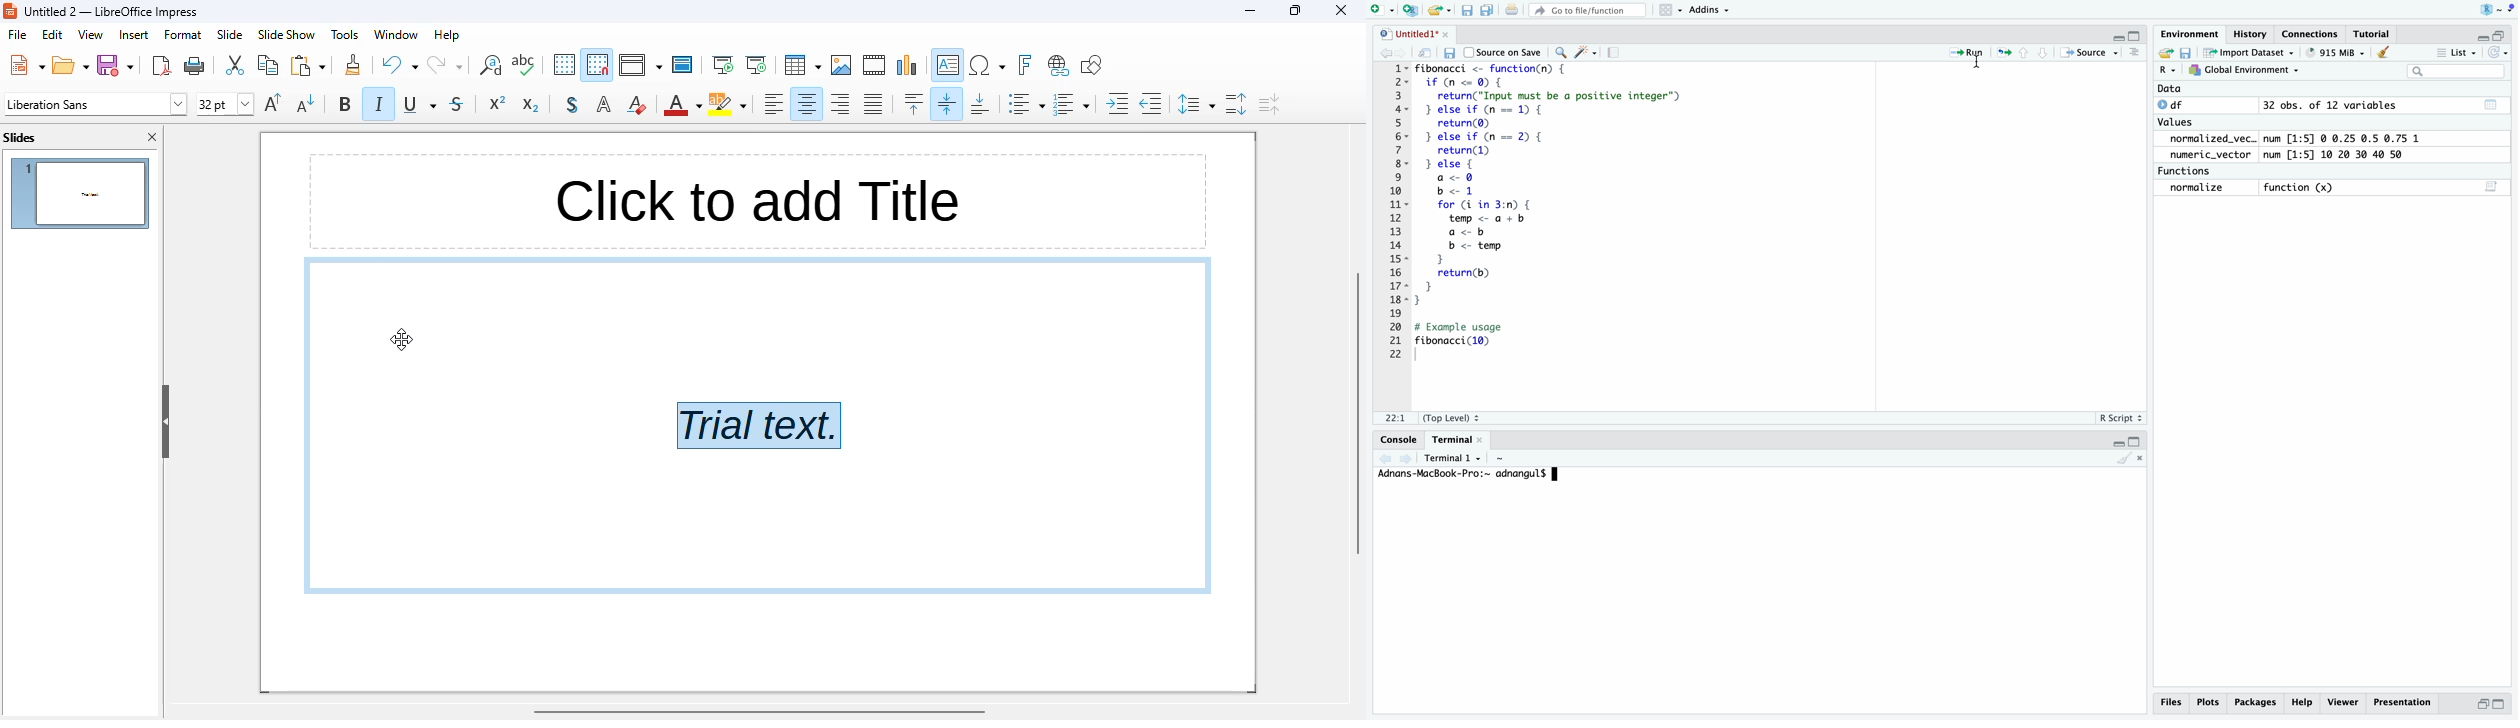 Image resolution: width=2520 pixels, height=728 pixels. Describe the element at coordinates (2210, 138) in the screenshot. I see `normalized_vec..` at that location.